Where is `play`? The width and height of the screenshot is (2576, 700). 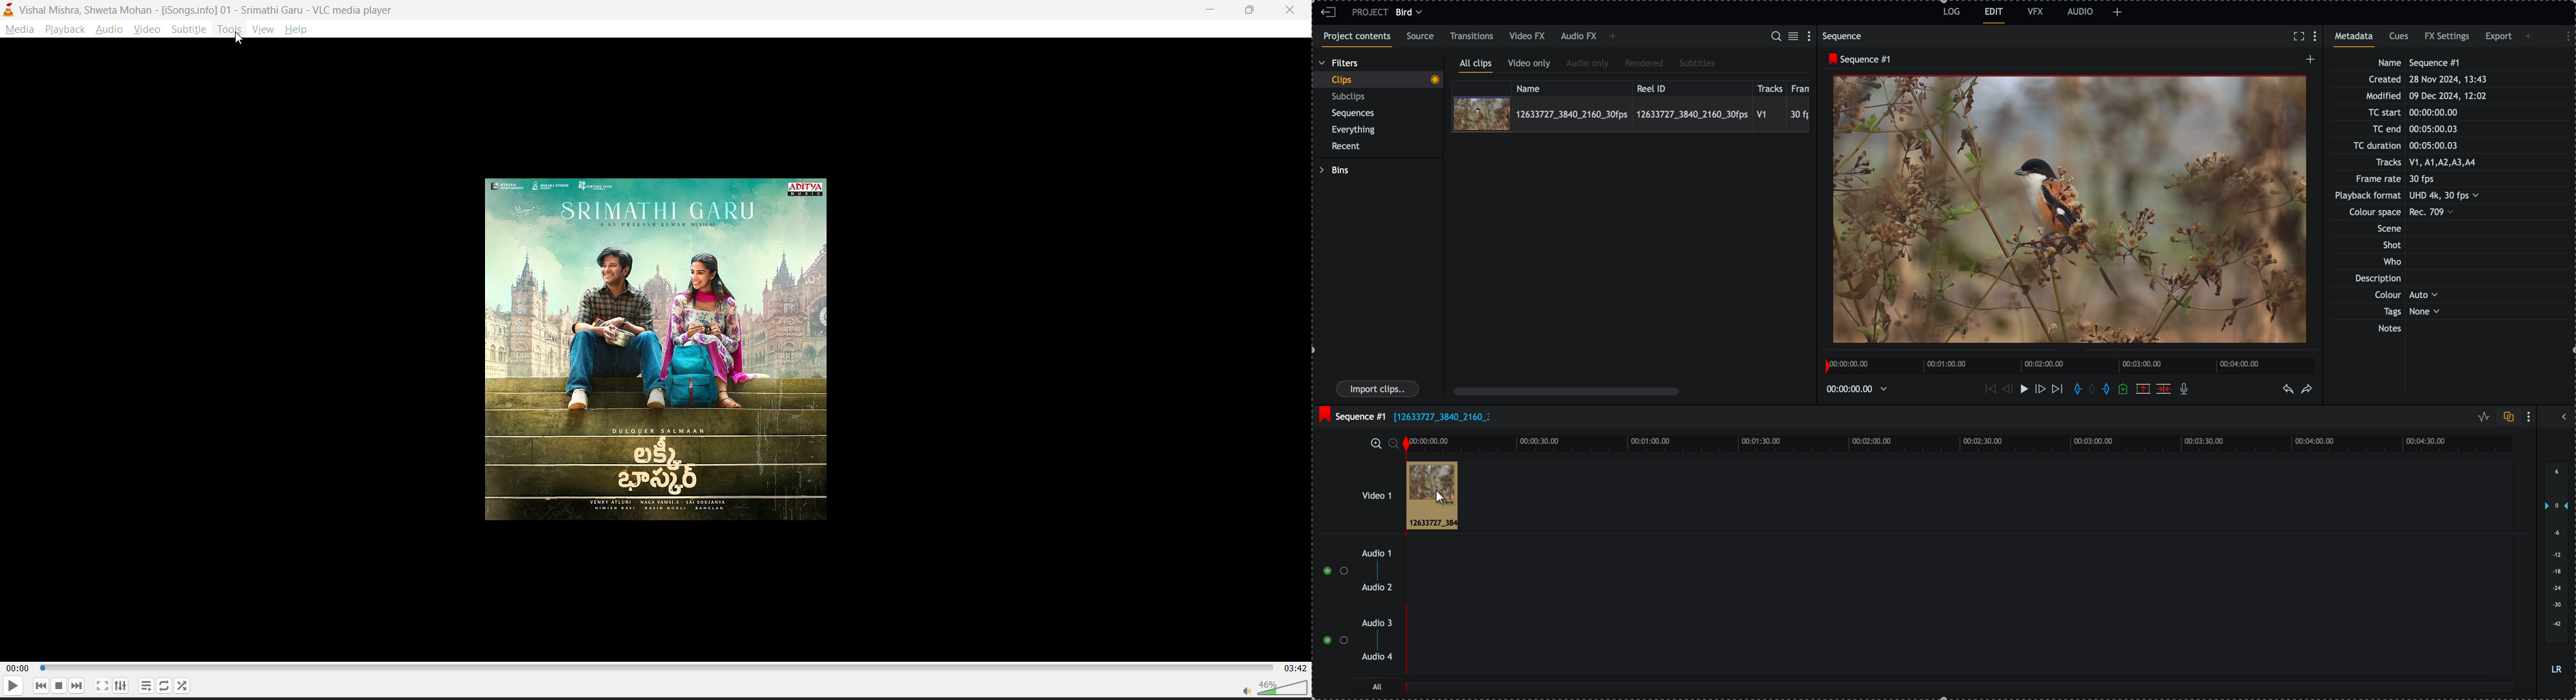
play is located at coordinates (12, 688).